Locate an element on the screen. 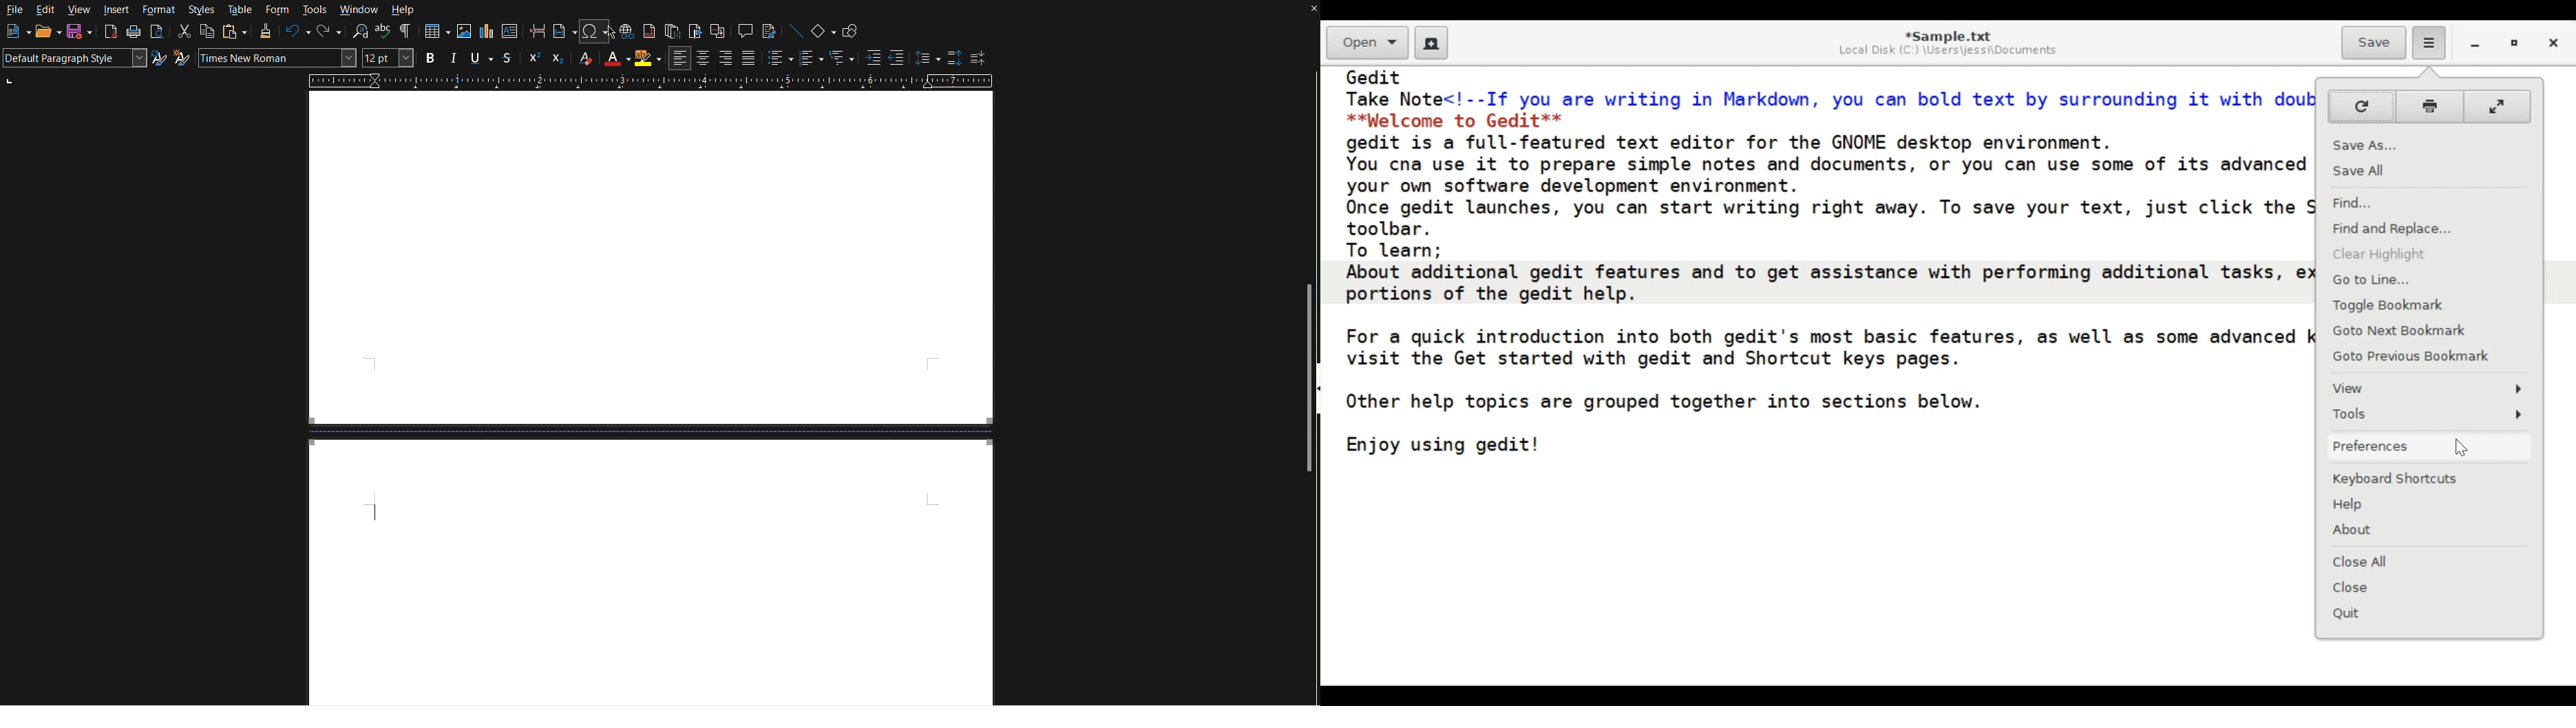 The width and height of the screenshot is (2576, 728). Insert is located at coordinates (117, 10).